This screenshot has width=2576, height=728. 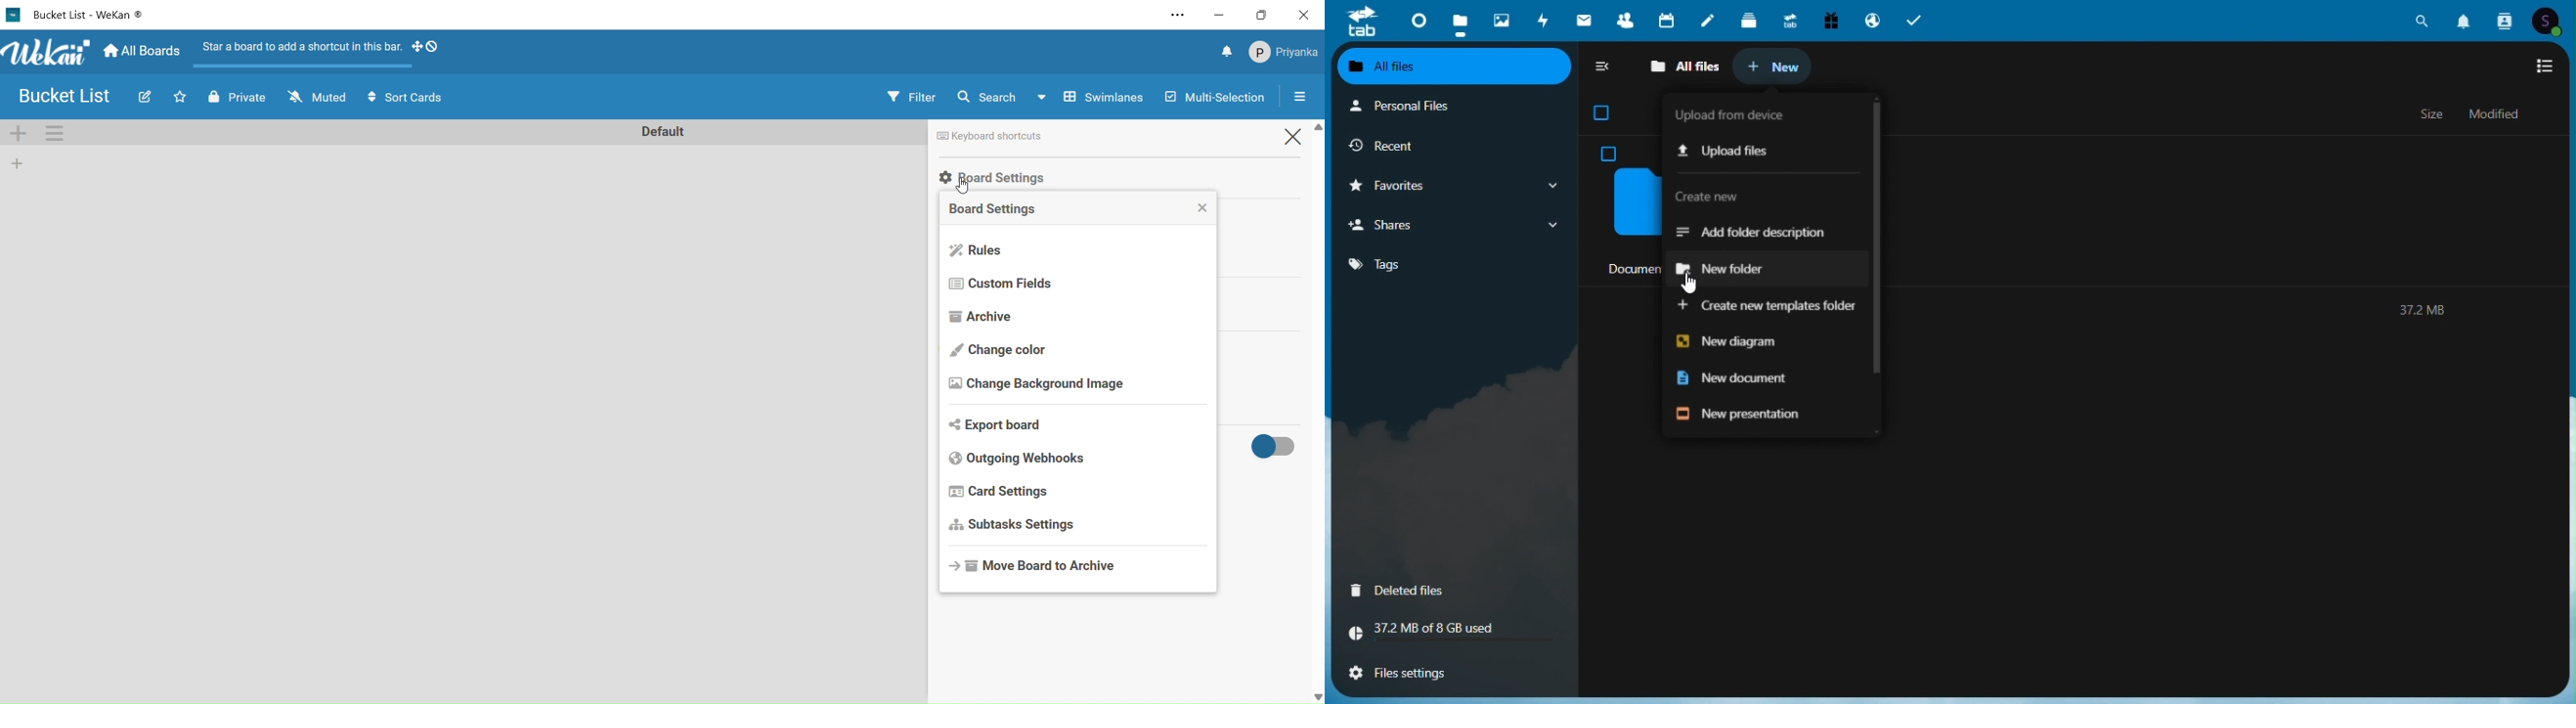 What do you see at coordinates (2425, 18) in the screenshot?
I see `Search` at bounding box center [2425, 18].